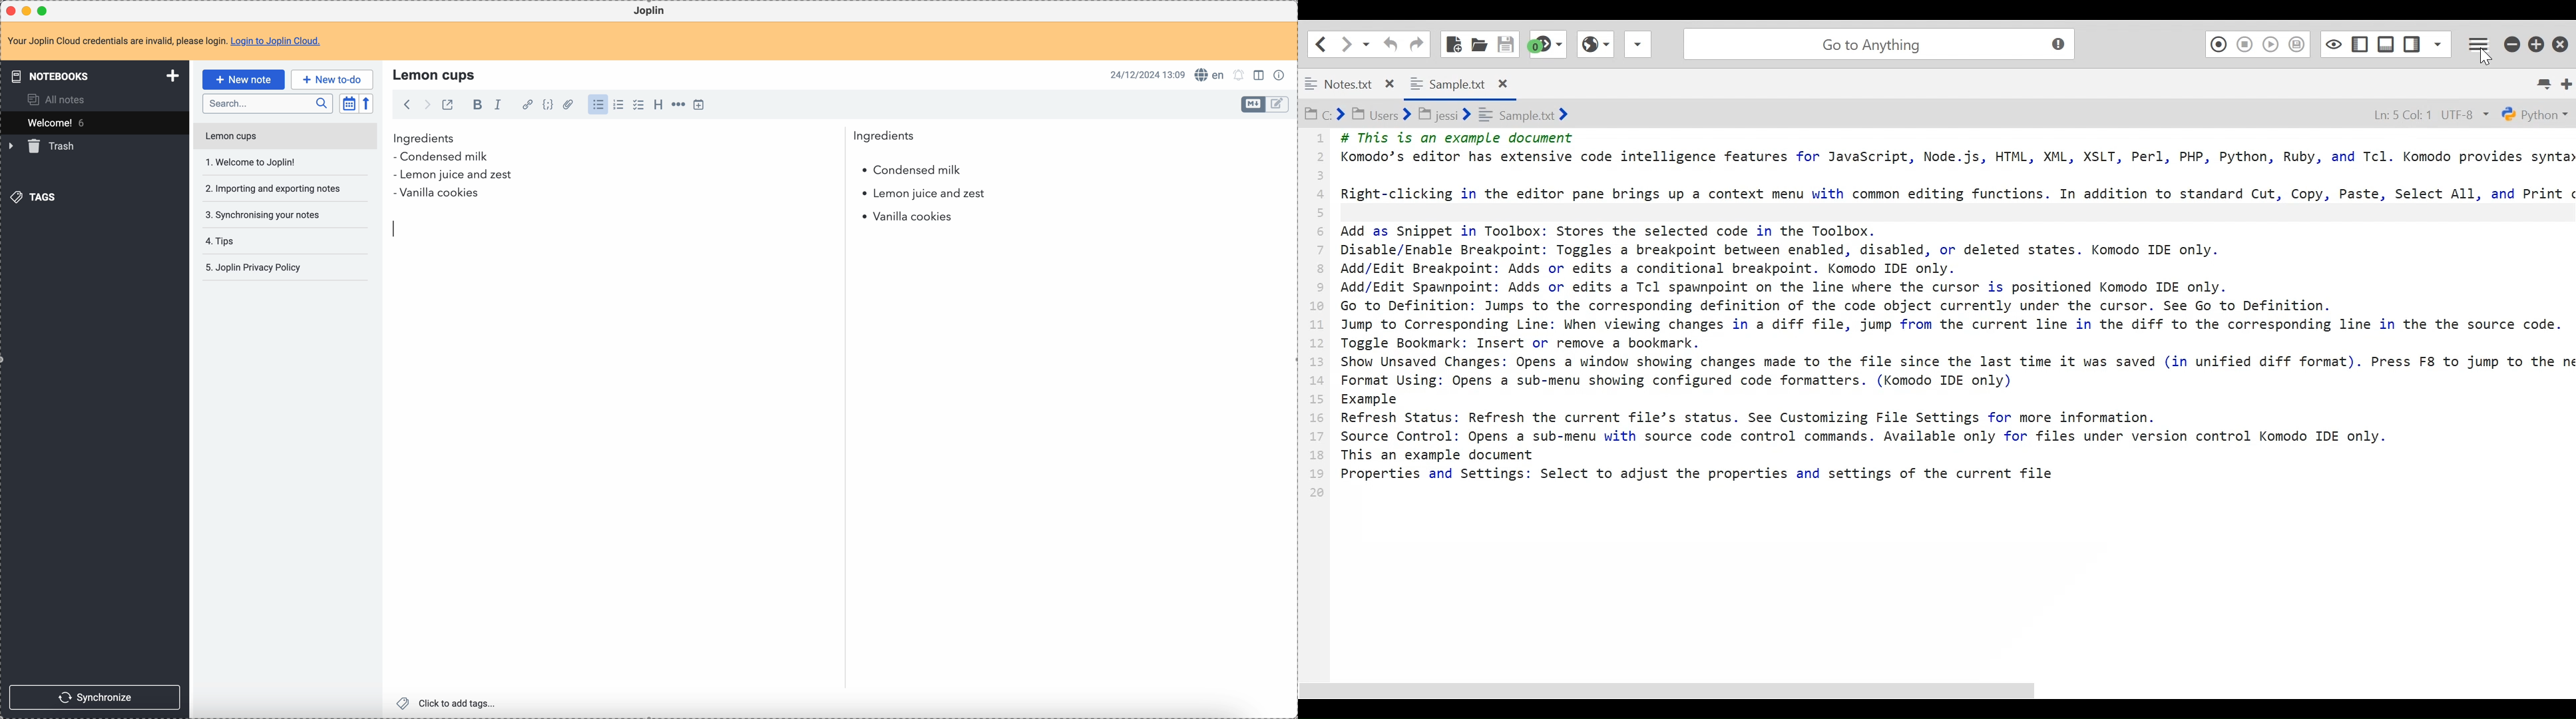 The image size is (2576, 728). What do you see at coordinates (548, 105) in the screenshot?
I see `code` at bounding box center [548, 105].